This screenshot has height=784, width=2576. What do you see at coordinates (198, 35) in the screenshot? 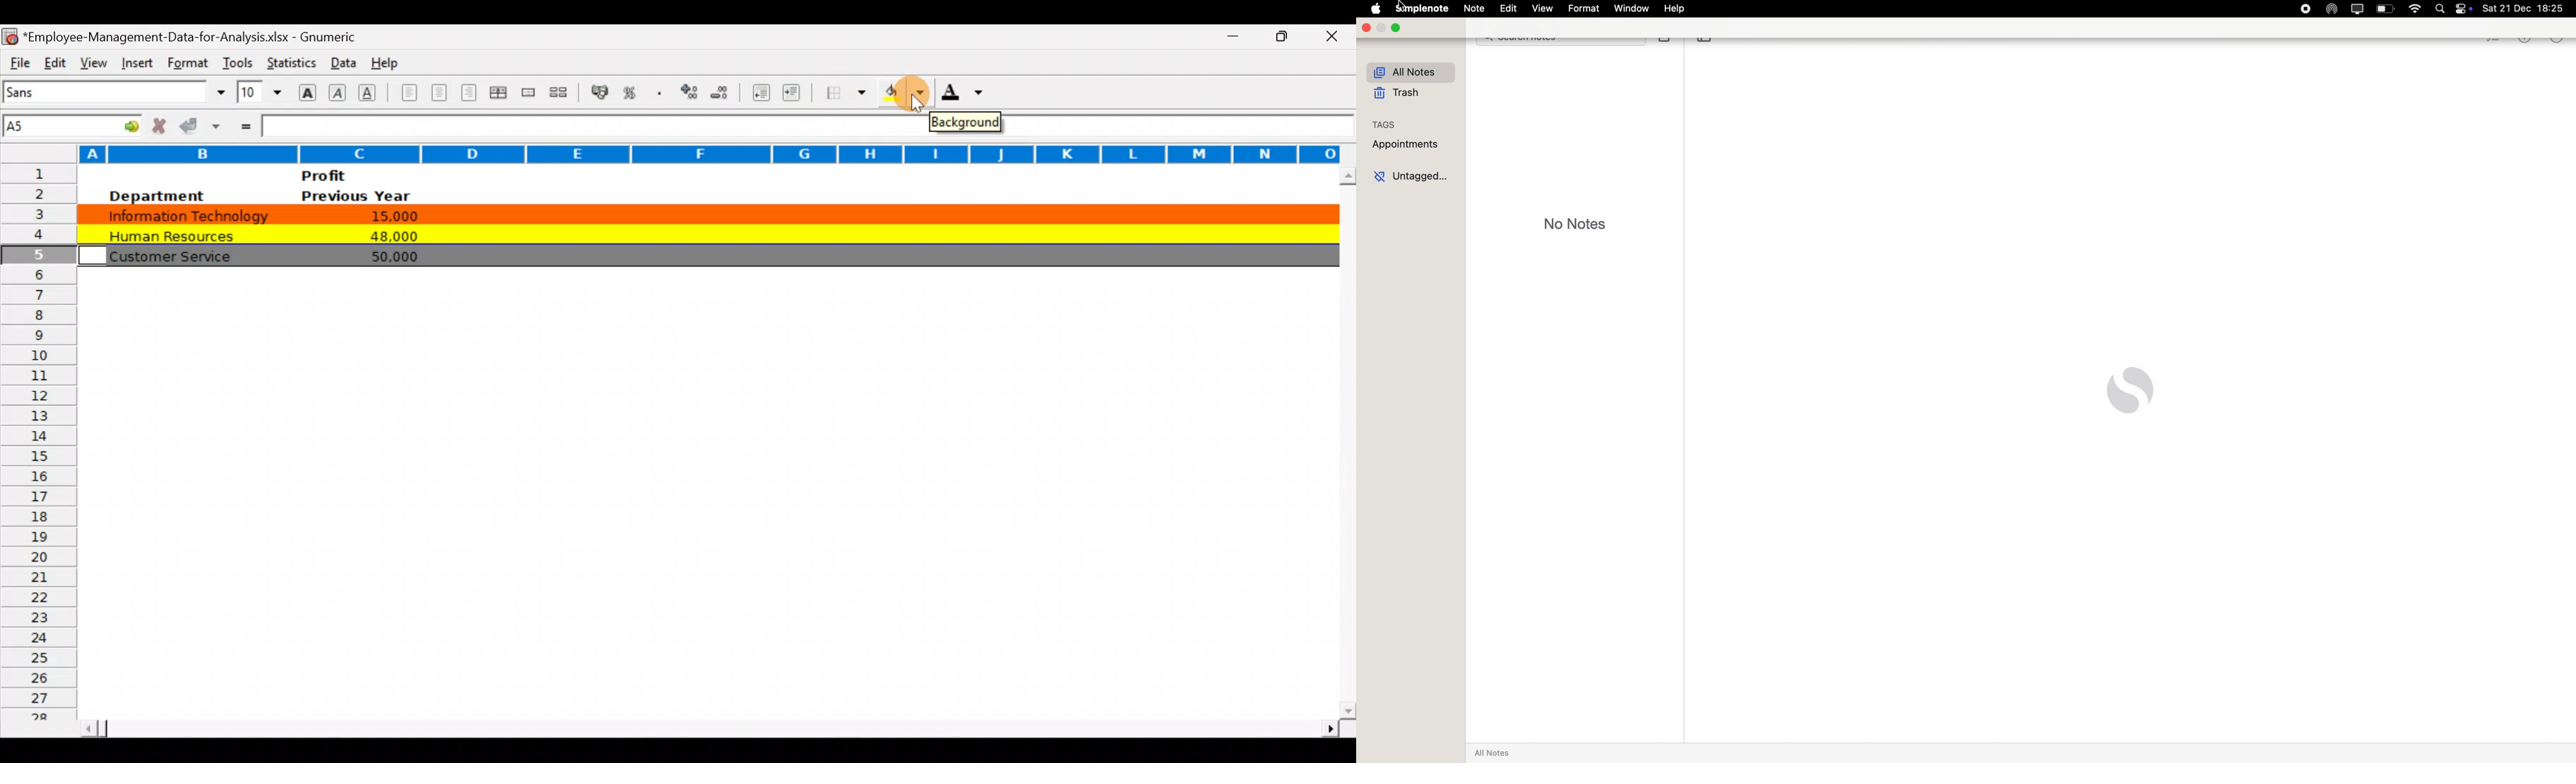
I see `*Employee-Management-Data-for-Analysis.xlsx - Gnumeric` at bounding box center [198, 35].